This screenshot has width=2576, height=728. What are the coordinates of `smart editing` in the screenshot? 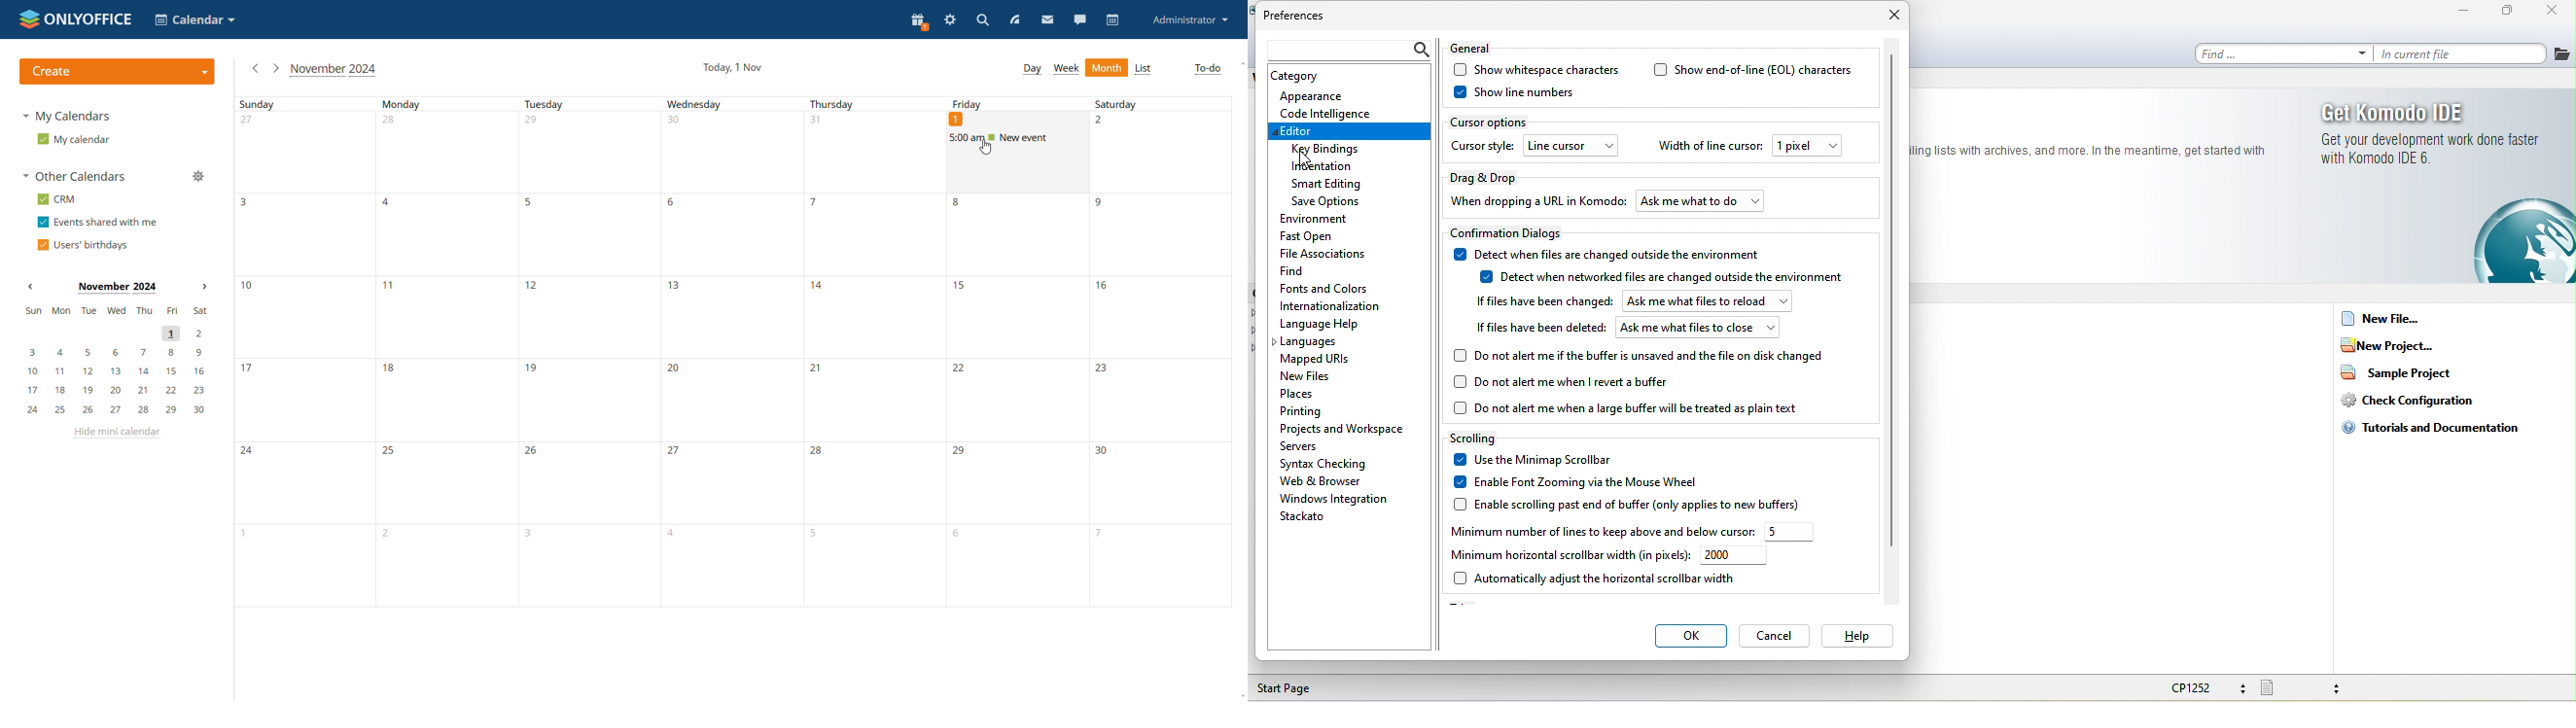 It's located at (1335, 184).